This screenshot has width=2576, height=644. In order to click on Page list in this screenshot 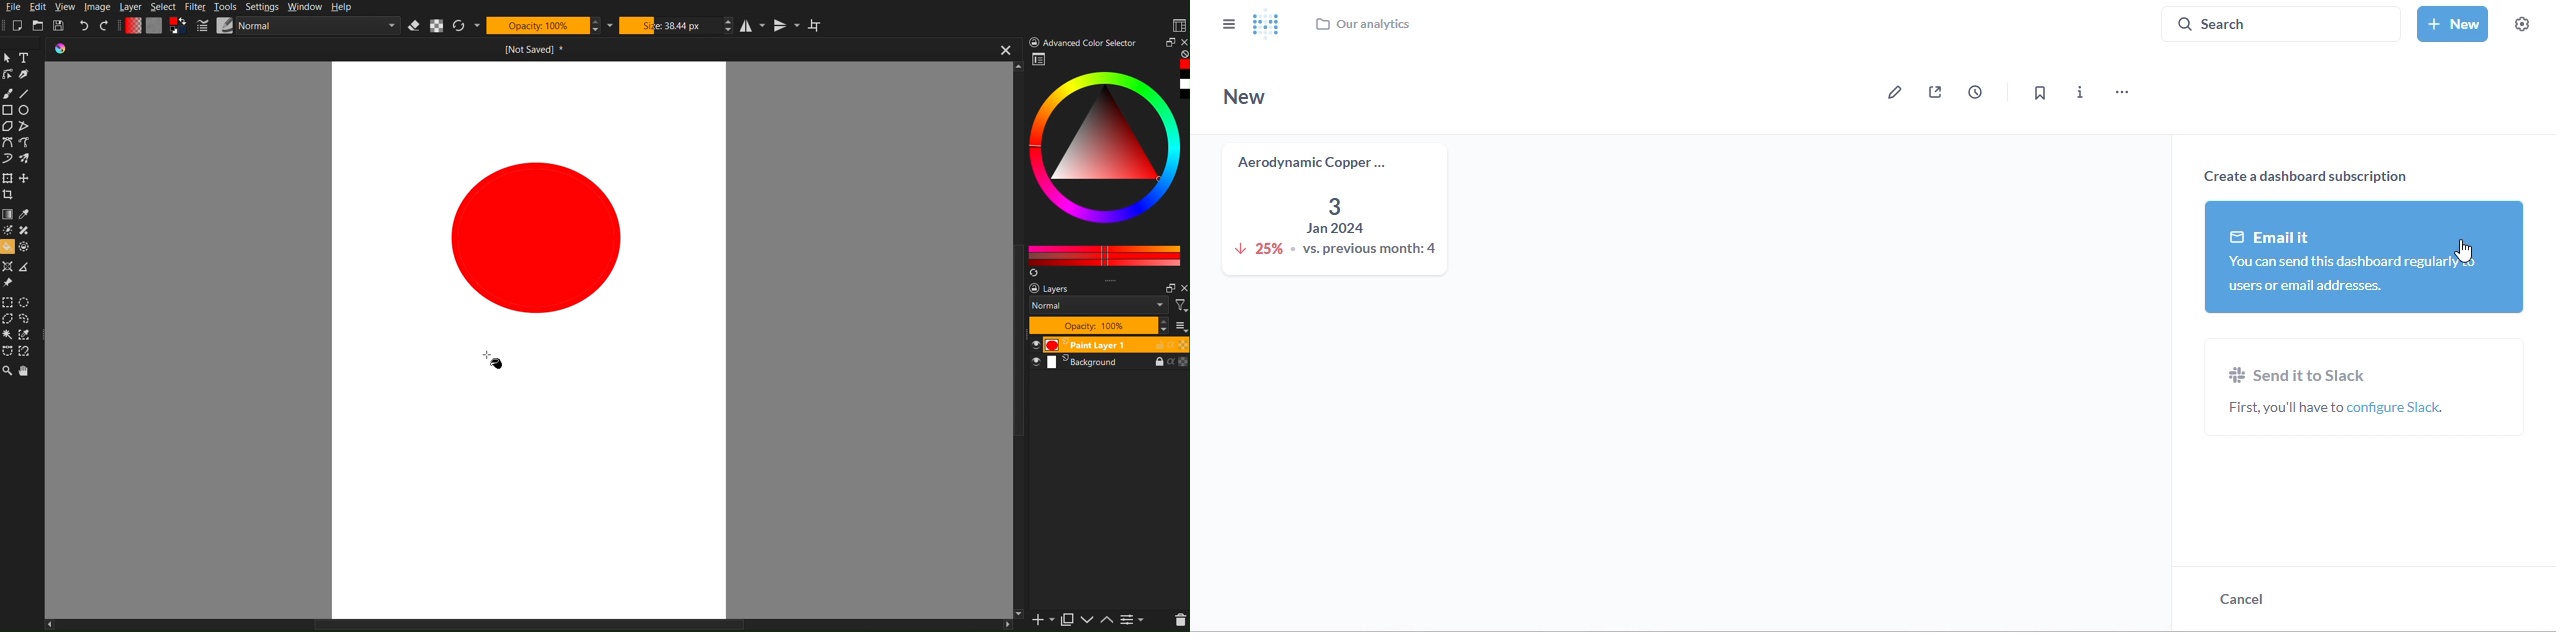, I will do `click(1136, 621)`.